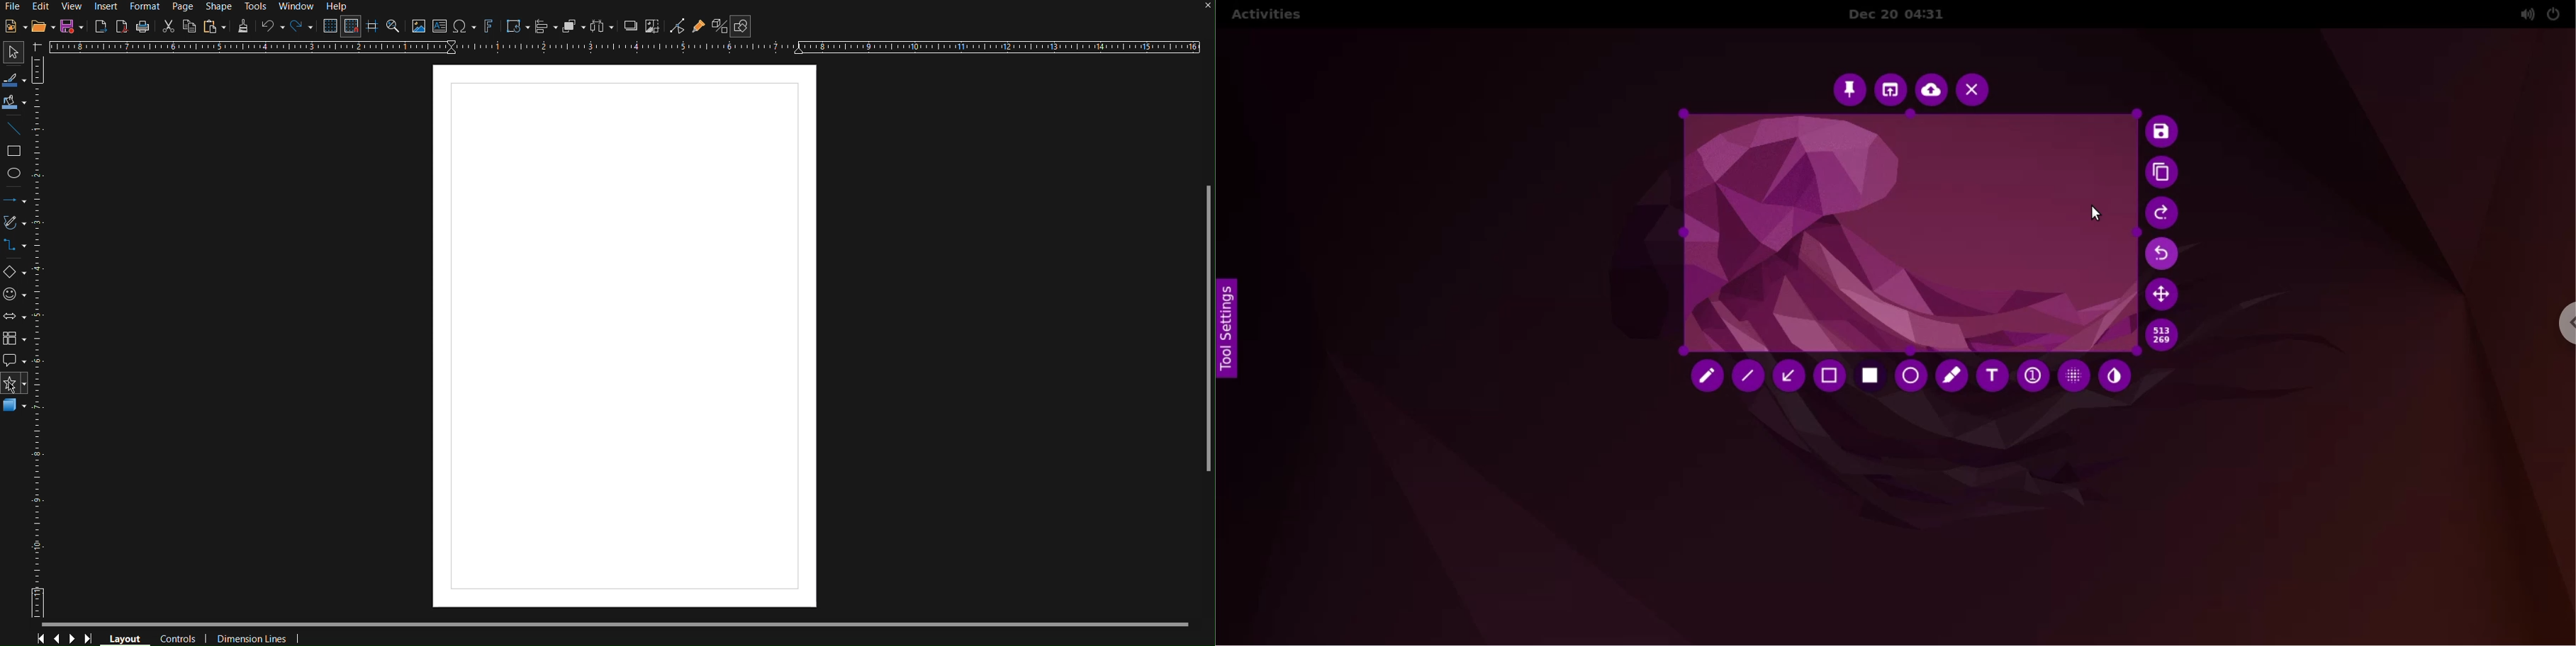 The height and width of the screenshot is (672, 2576). I want to click on , so click(14, 53).